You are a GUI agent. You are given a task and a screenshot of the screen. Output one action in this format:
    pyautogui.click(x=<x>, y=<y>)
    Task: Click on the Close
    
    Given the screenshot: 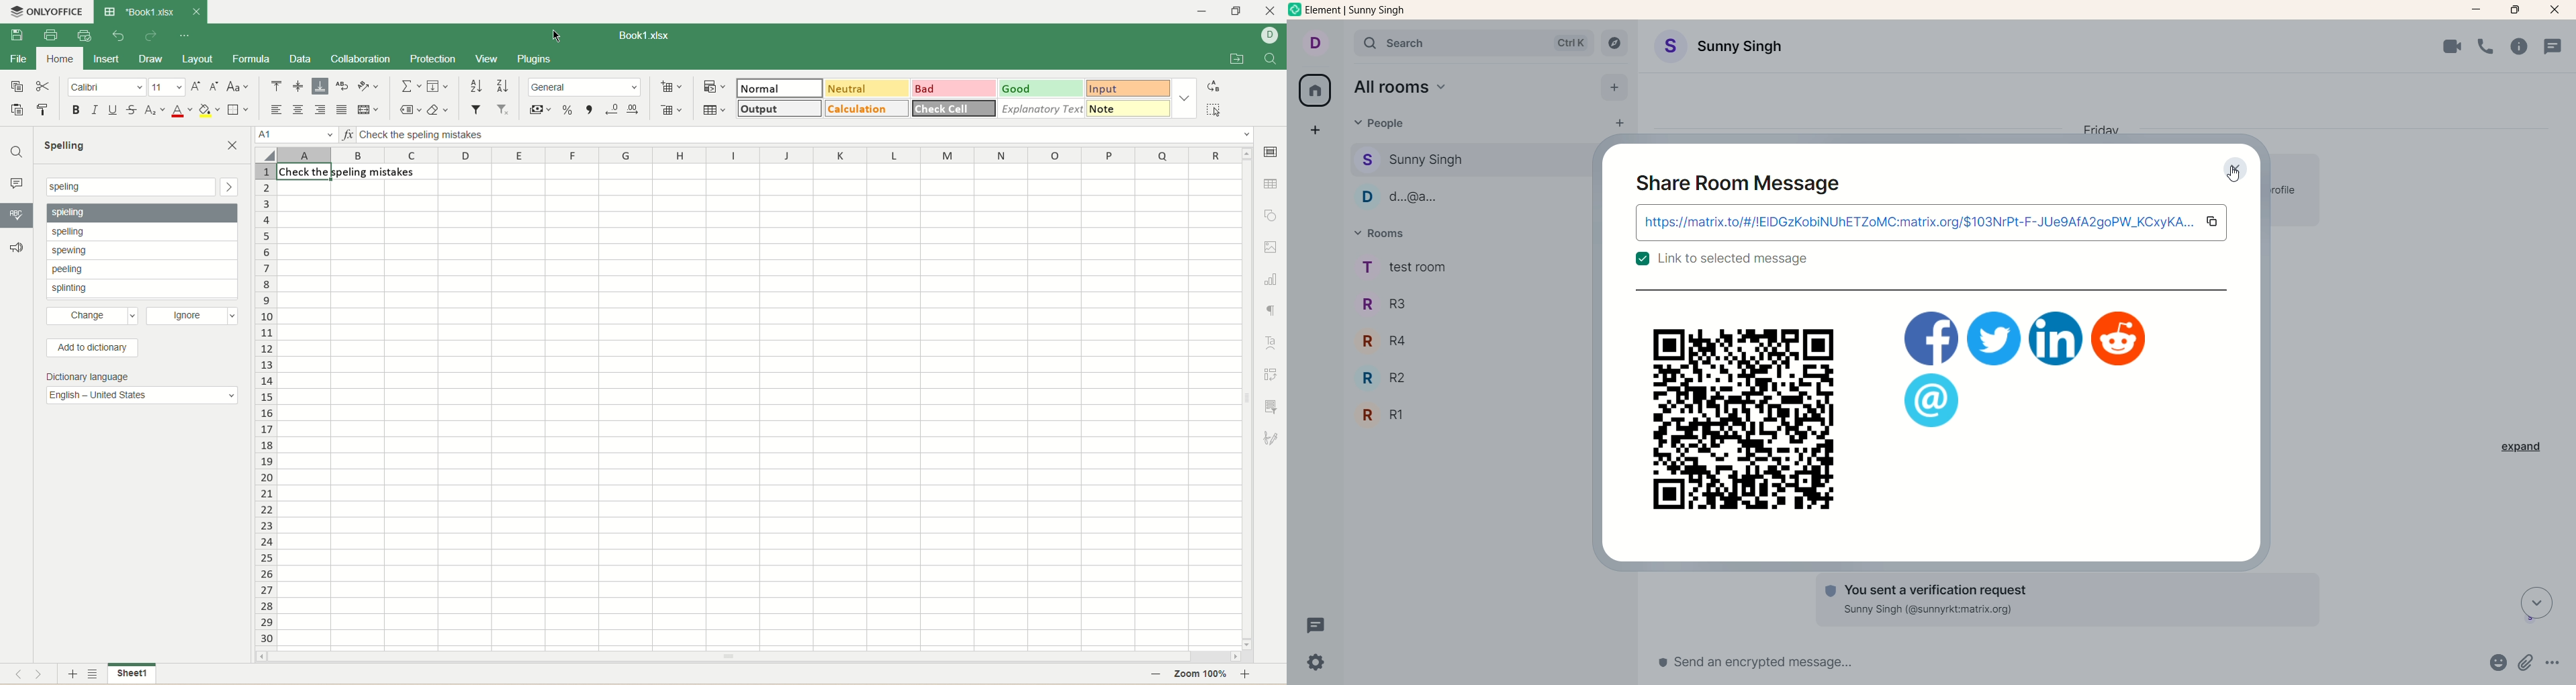 What is the action you would take?
    pyautogui.click(x=2238, y=164)
    